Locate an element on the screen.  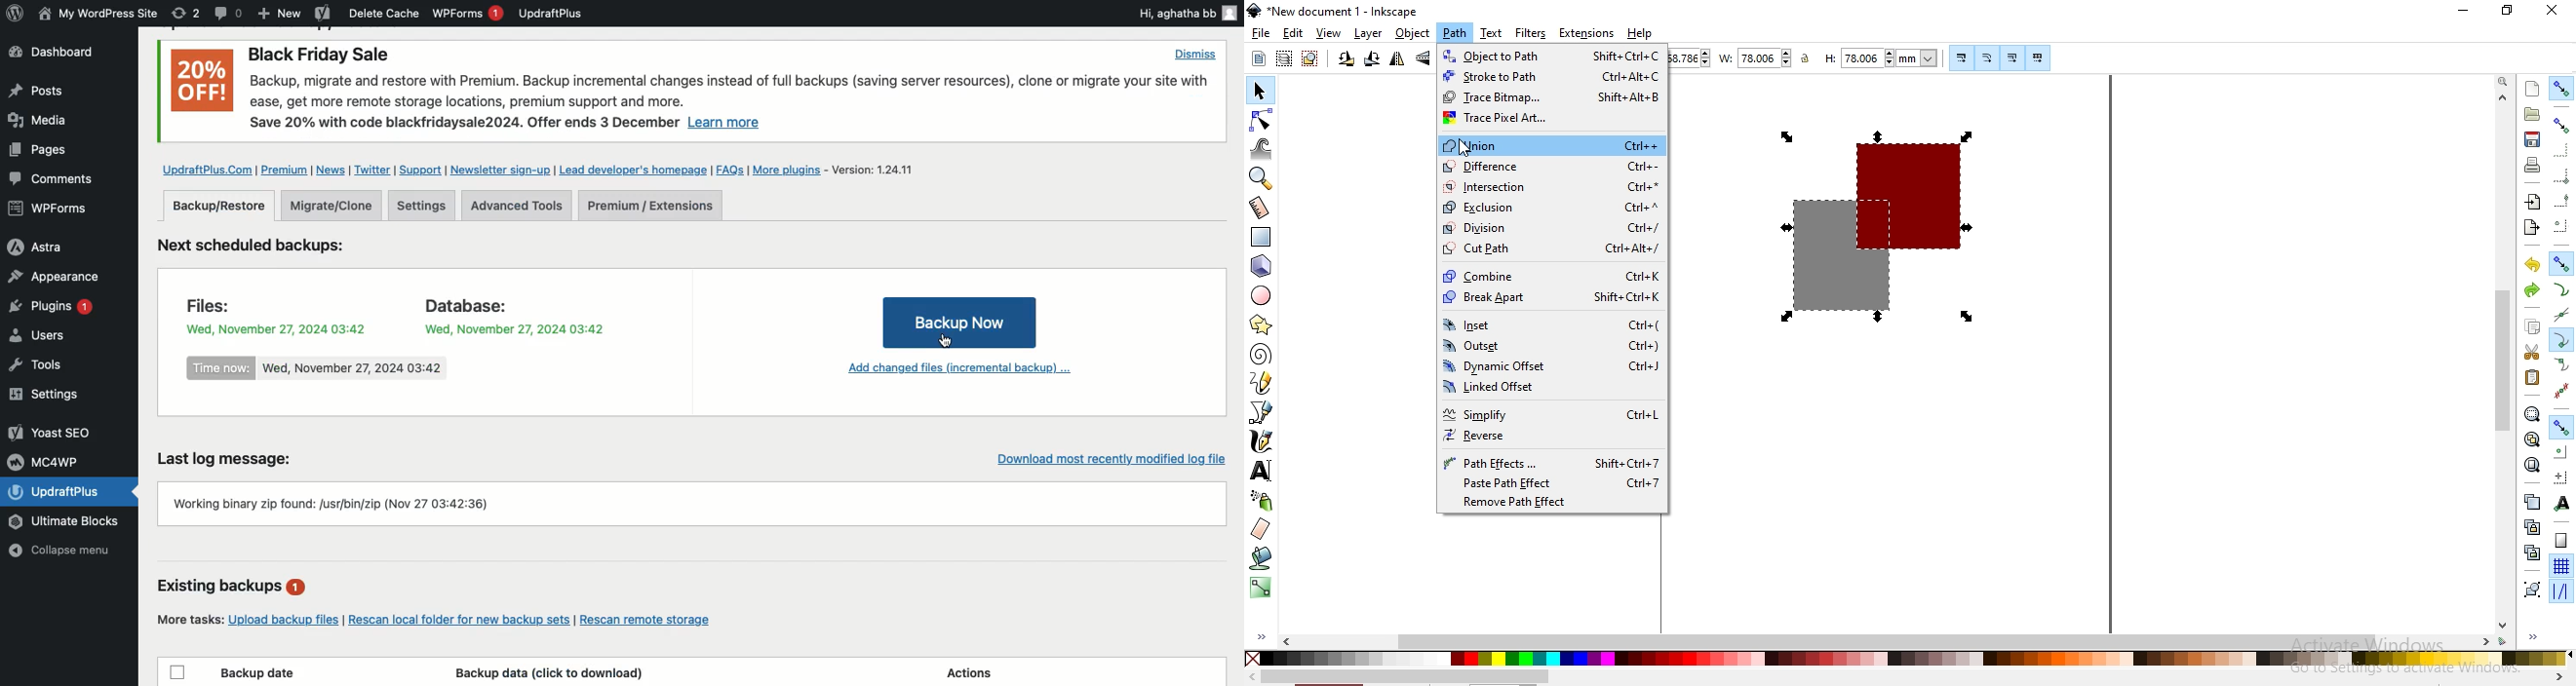
scale stroke width by same proportion is located at coordinates (1959, 57).